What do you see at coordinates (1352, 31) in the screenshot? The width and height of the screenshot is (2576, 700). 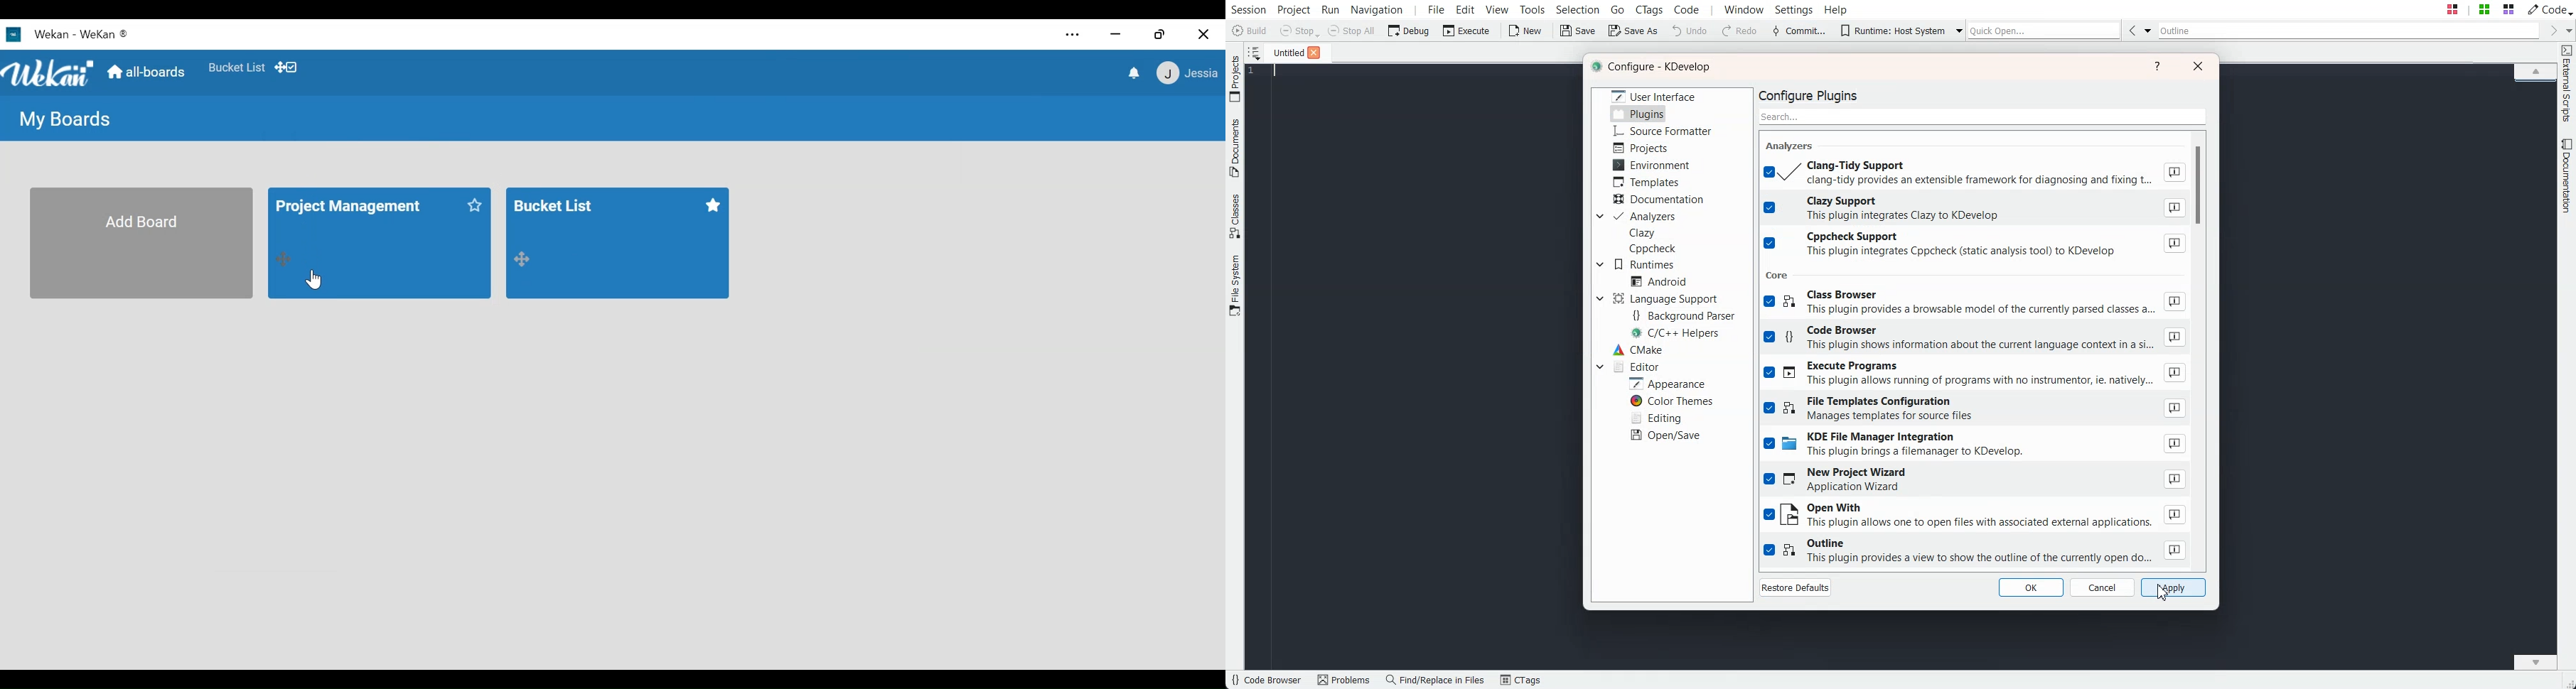 I see `Stop All` at bounding box center [1352, 31].